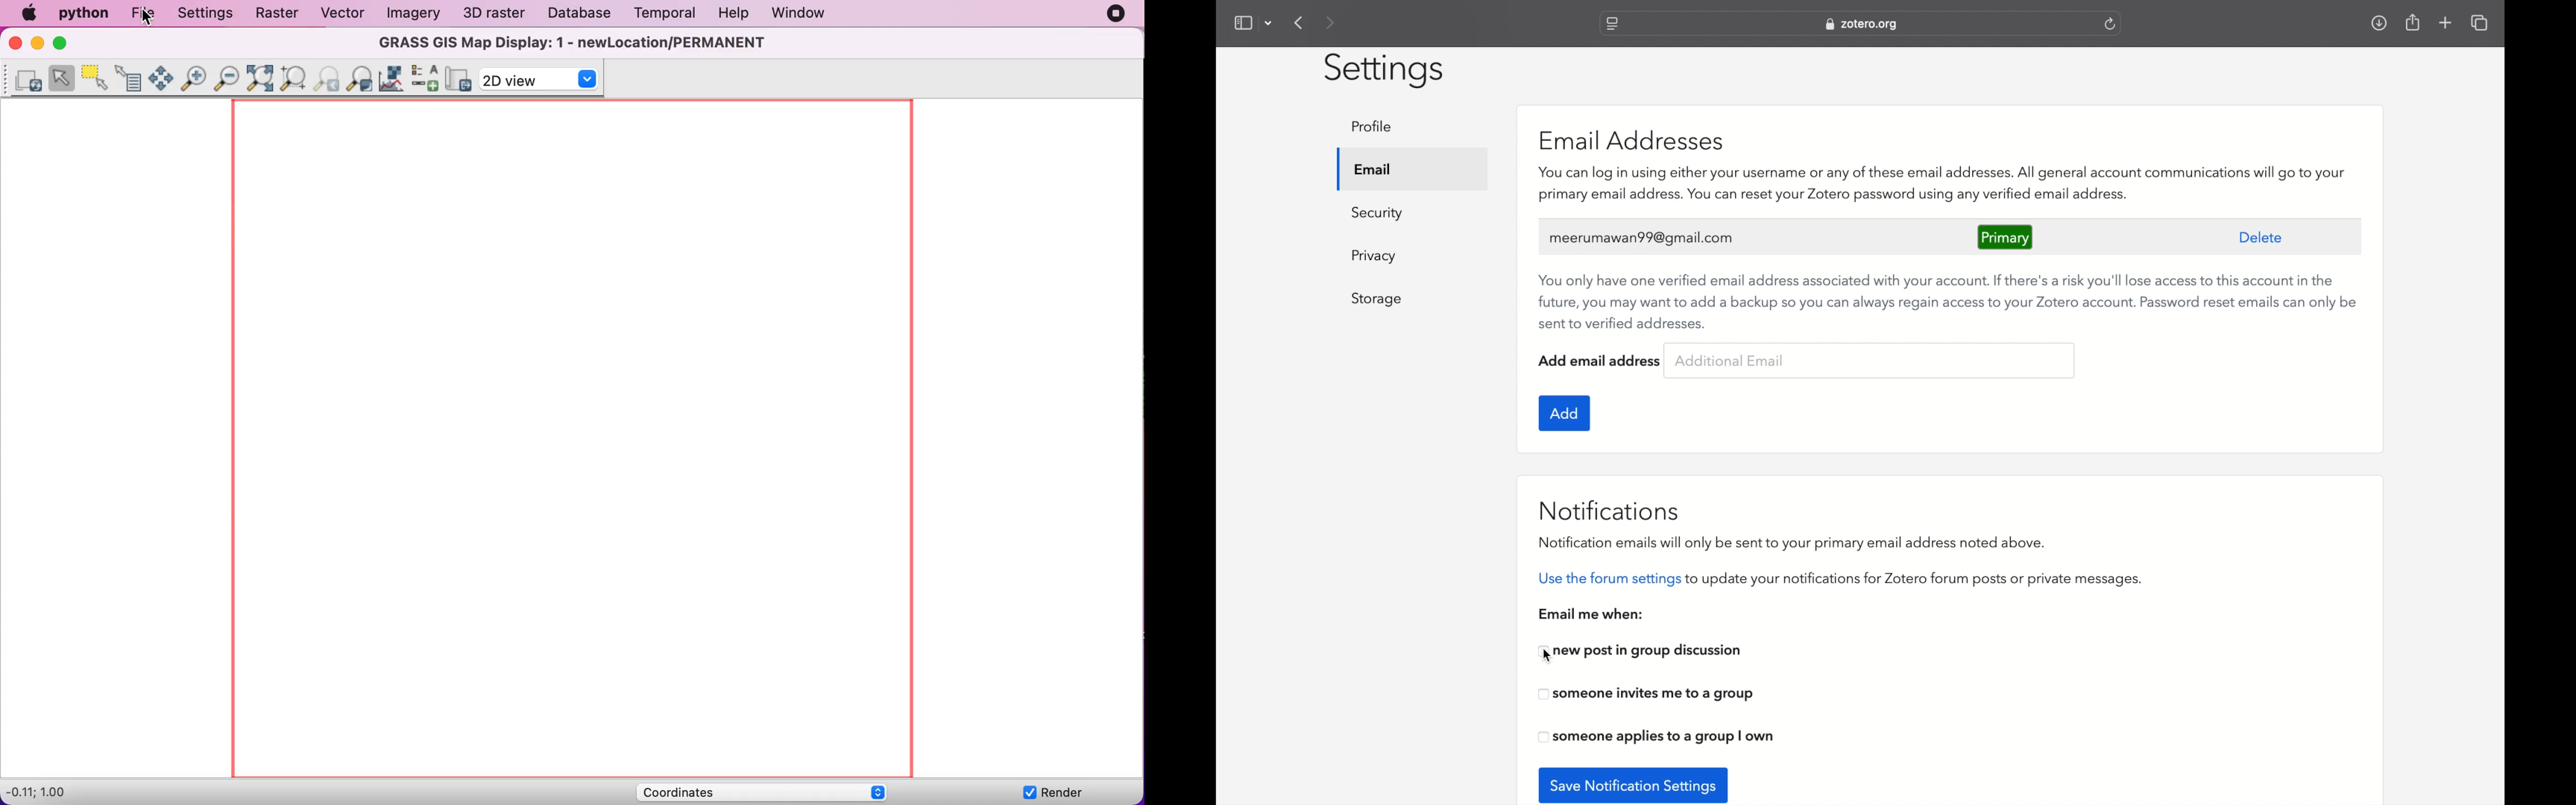 Image resolution: width=2576 pixels, height=812 pixels. I want to click on show tab overview, so click(2481, 22).